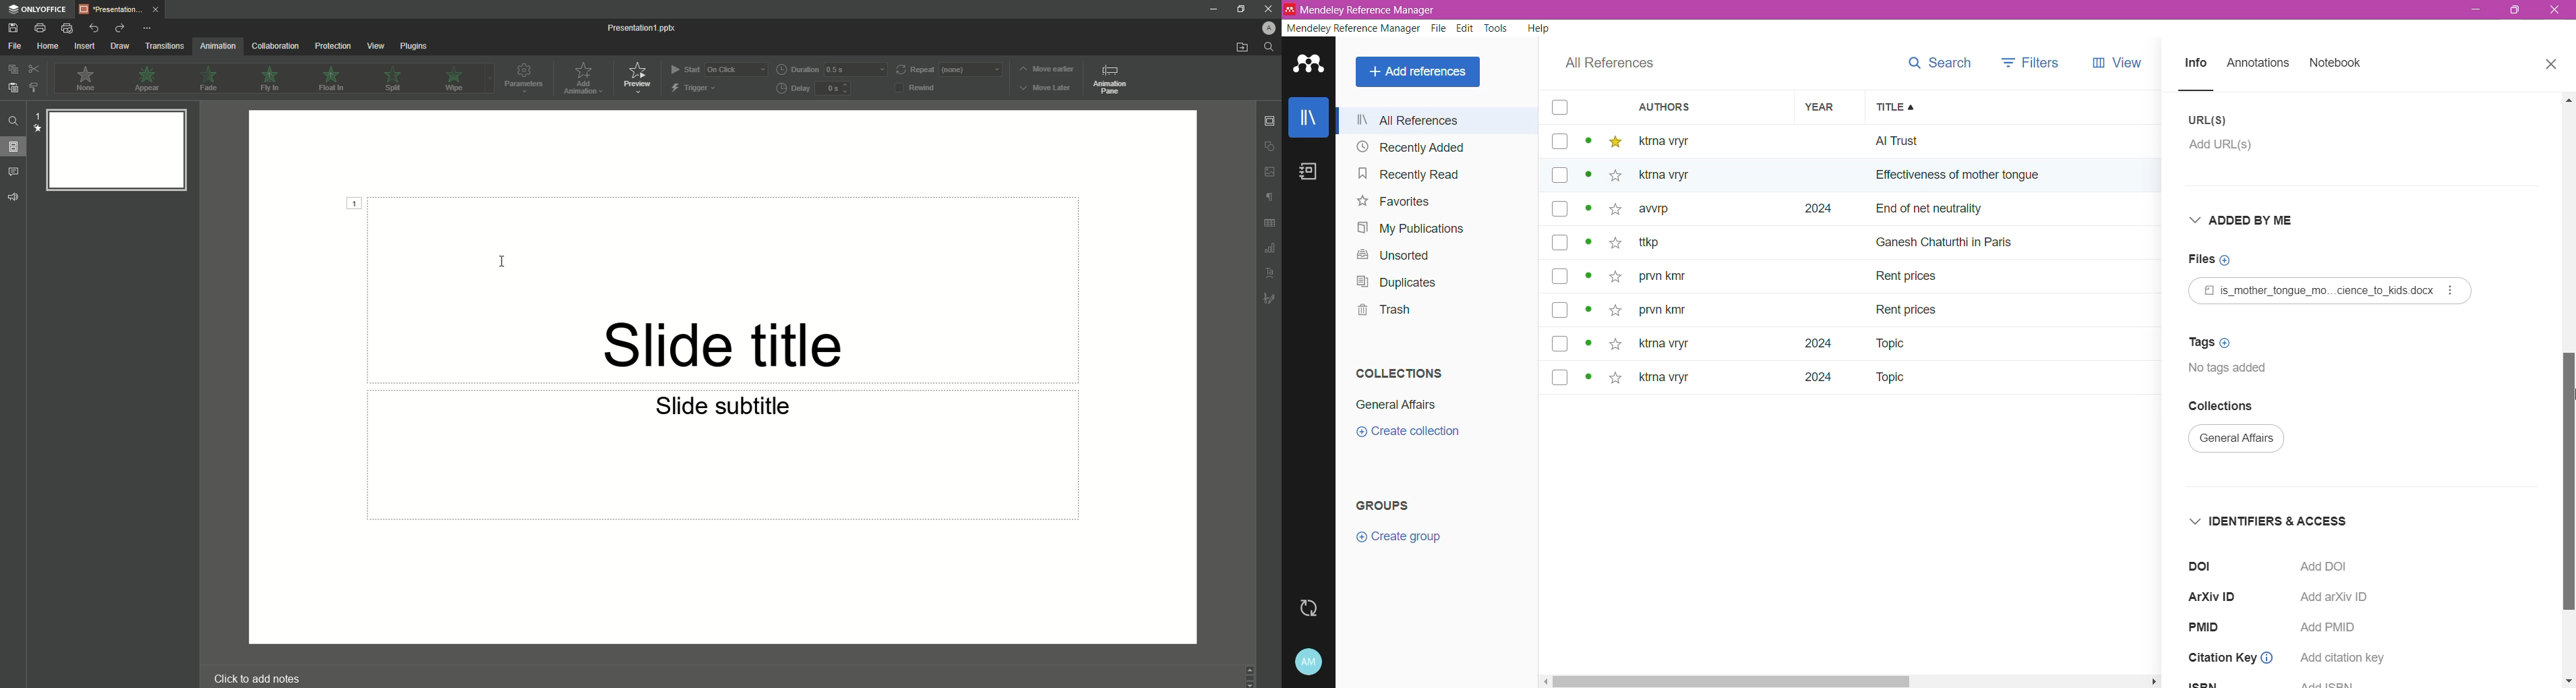 The image size is (2576, 700). Describe the element at coordinates (2331, 596) in the screenshot. I see `Add arXiv ID` at that location.